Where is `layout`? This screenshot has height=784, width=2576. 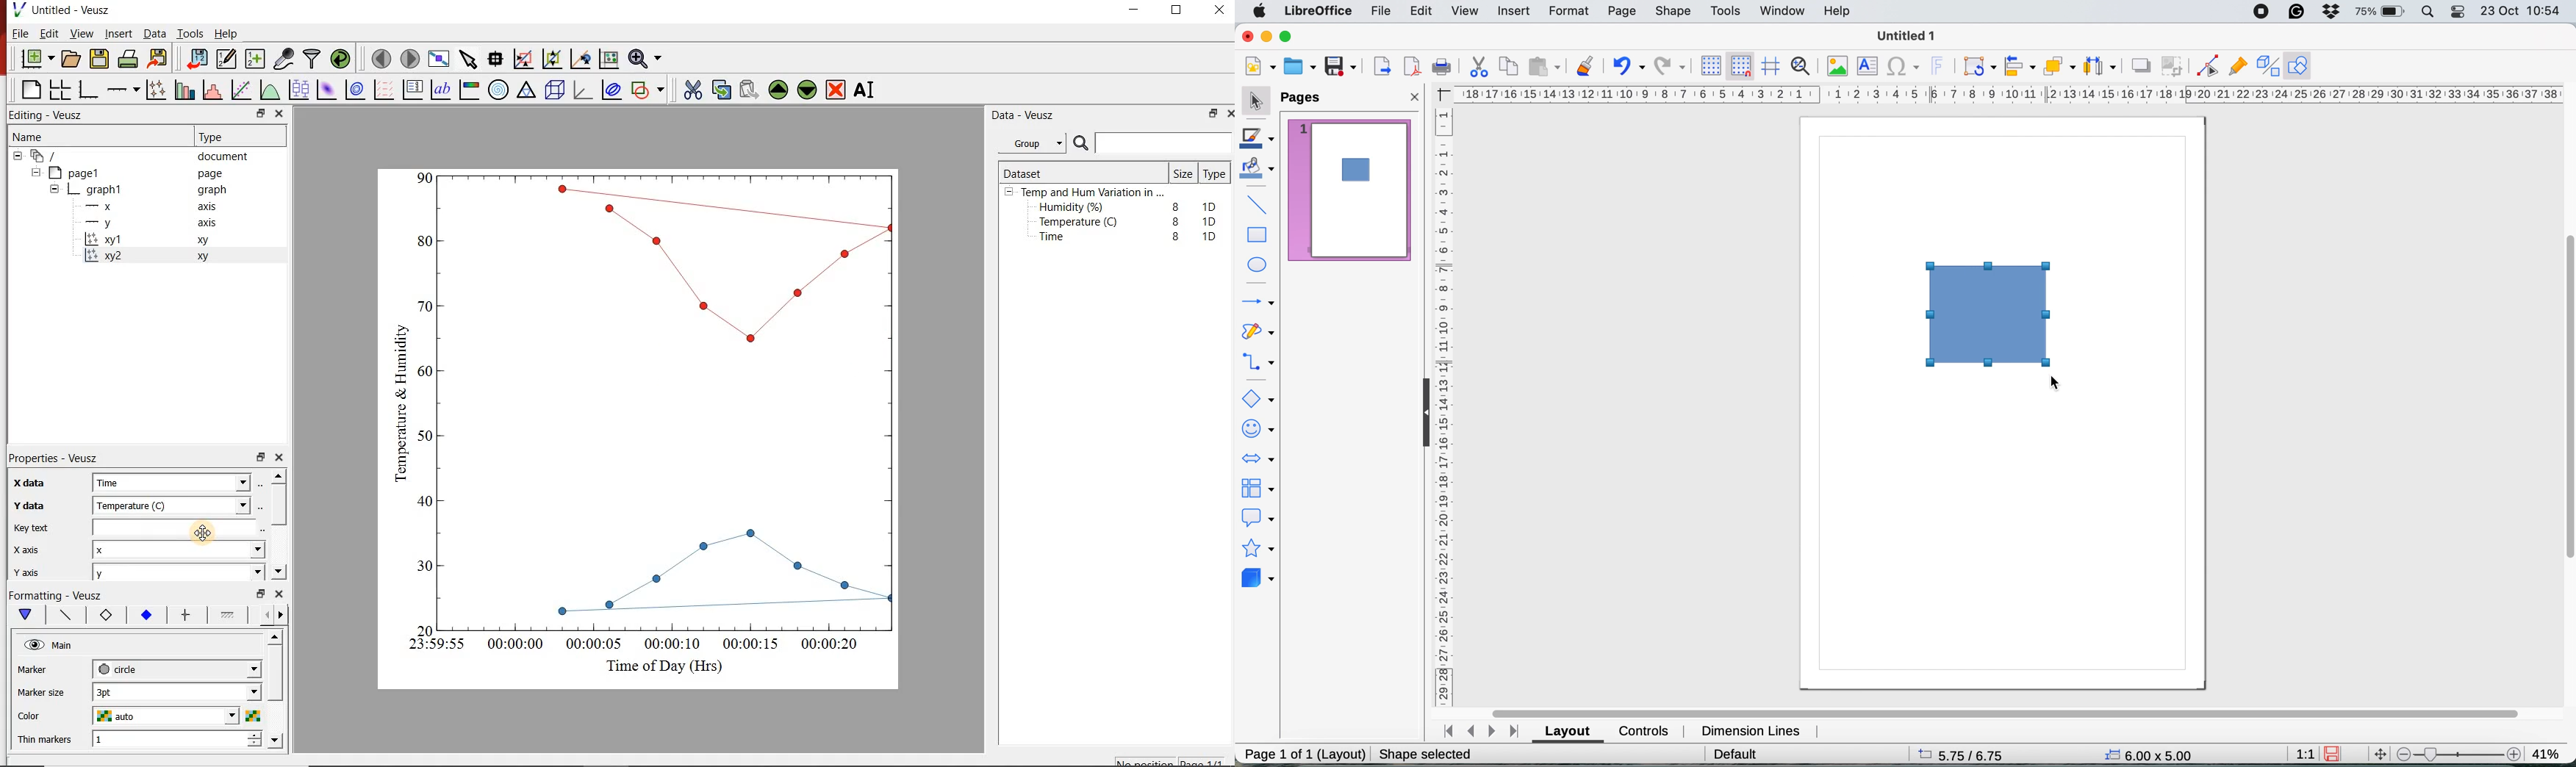 layout is located at coordinates (1569, 732).